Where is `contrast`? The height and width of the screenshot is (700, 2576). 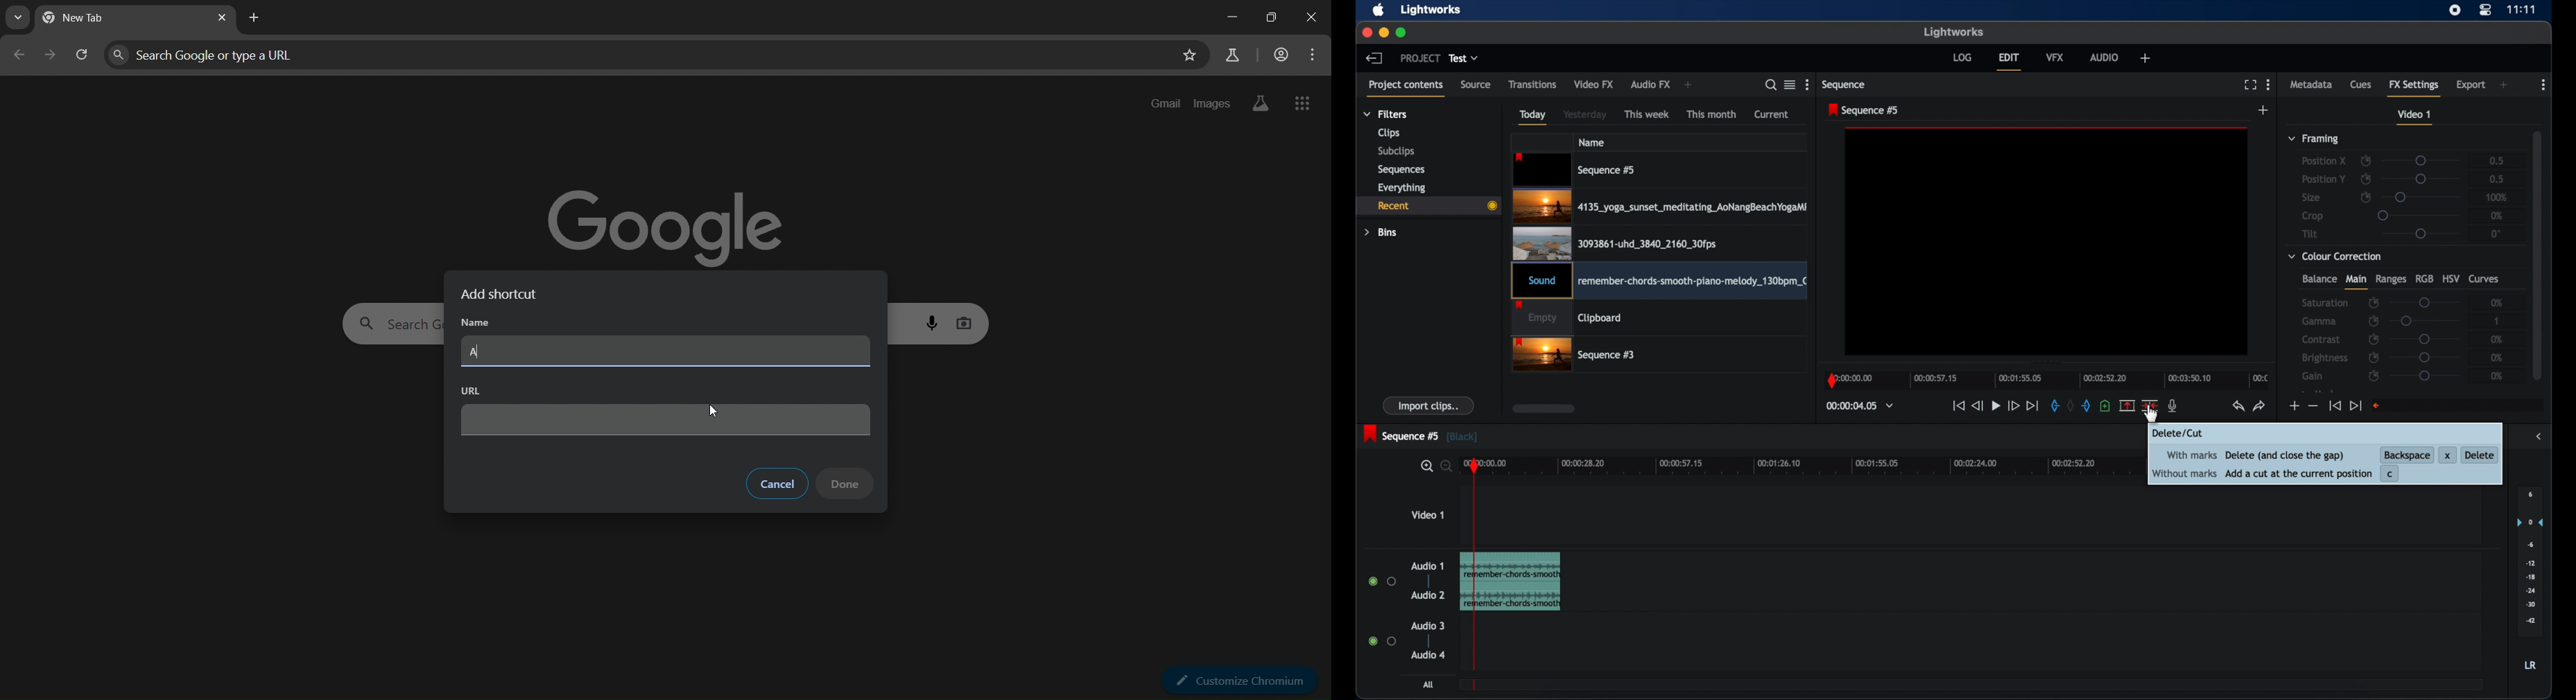
contrast is located at coordinates (2321, 339).